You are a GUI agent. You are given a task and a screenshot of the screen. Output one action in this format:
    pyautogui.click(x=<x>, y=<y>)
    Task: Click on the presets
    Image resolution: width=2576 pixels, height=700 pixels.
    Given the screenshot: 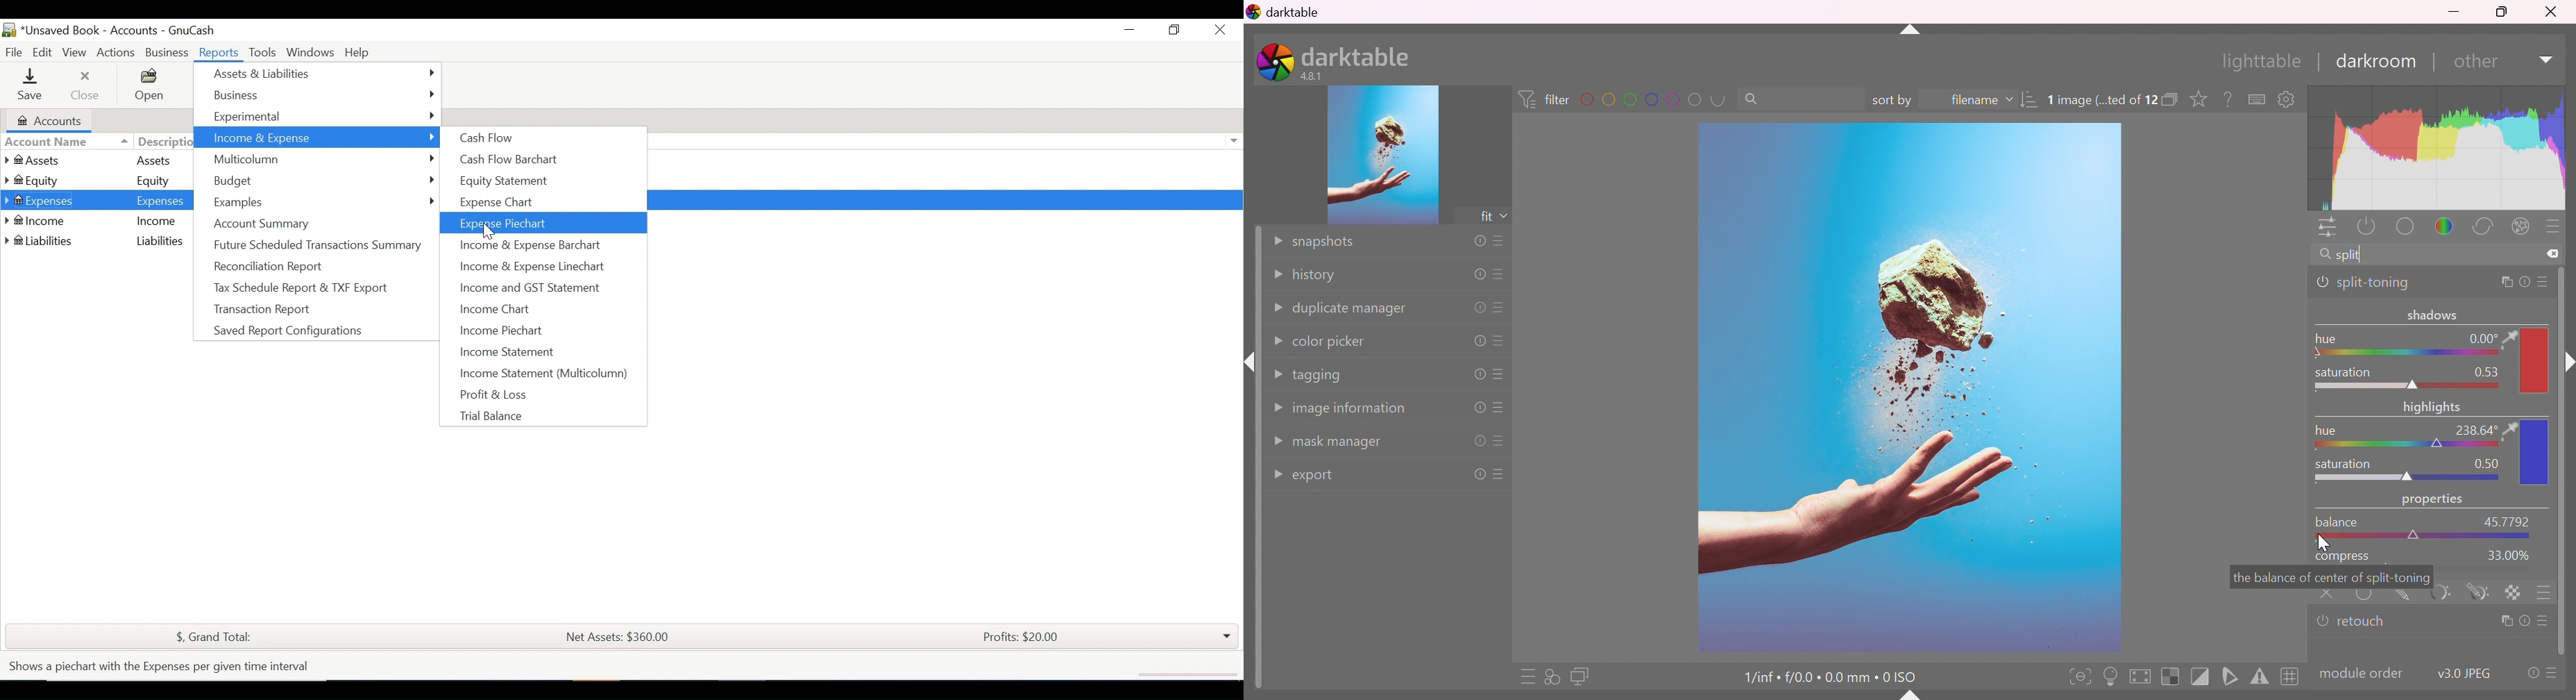 What is the action you would take?
    pyautogui.click(x=1502, y=308)
    